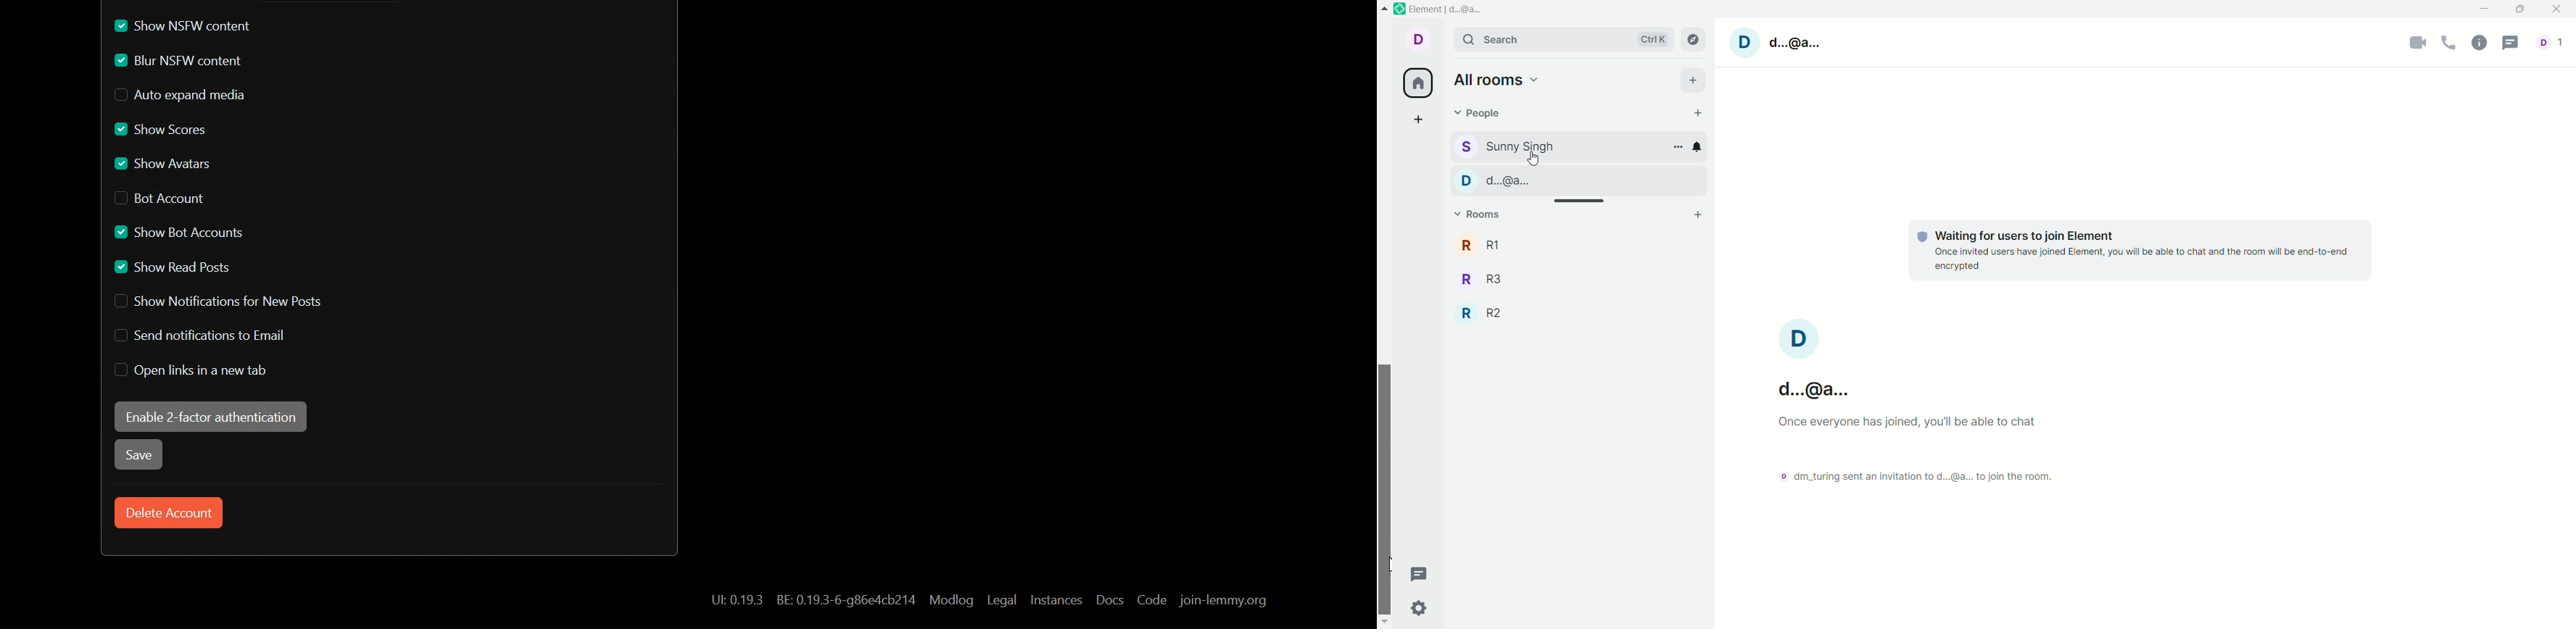 This screenshot has width=2576, height=644. What do you see at coordinates (1695, 81) in the screenshot?
I see `add` at bounding box center [1695, 81].